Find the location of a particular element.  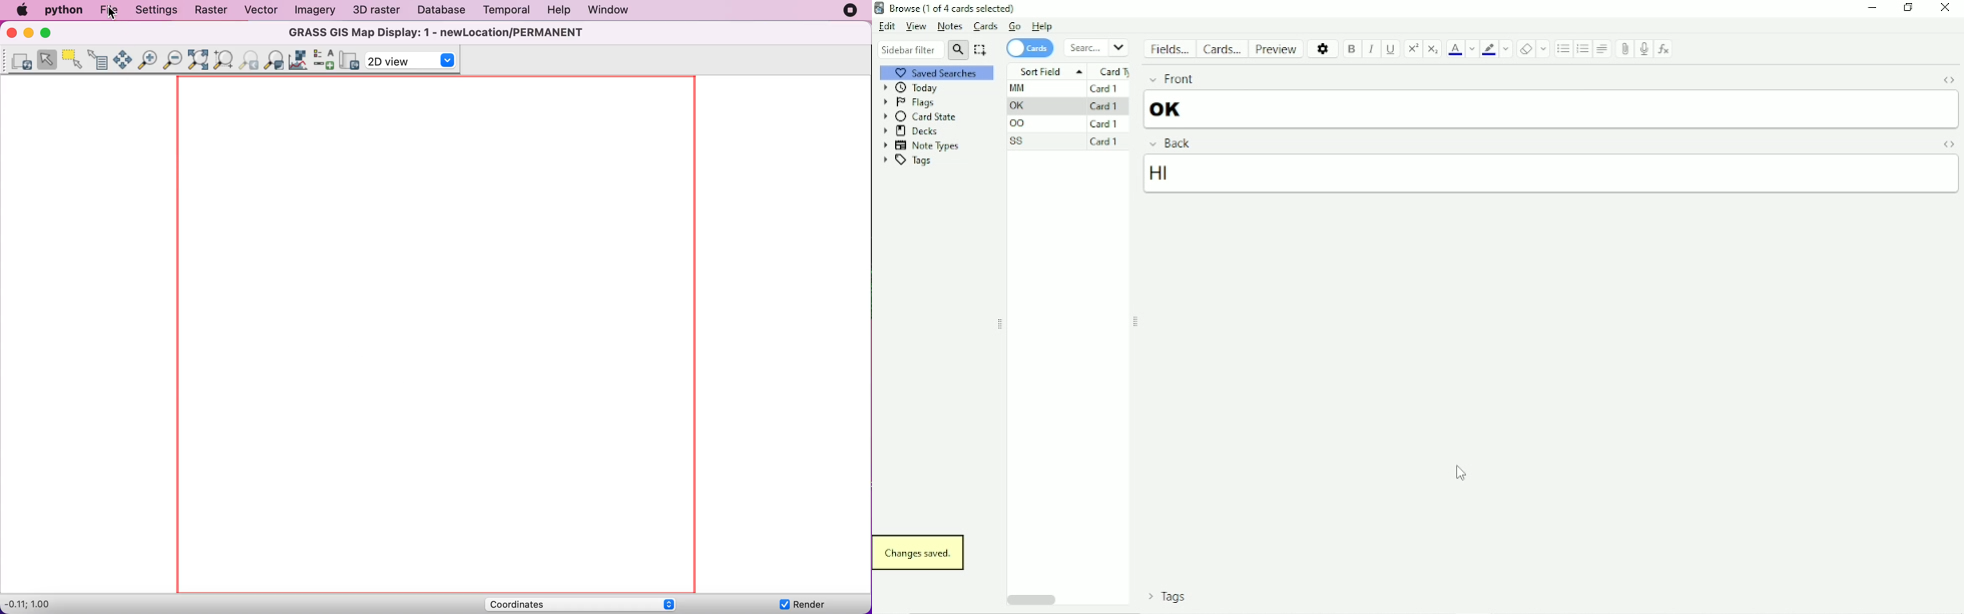

Italic is located at coordinates (1372, 49).